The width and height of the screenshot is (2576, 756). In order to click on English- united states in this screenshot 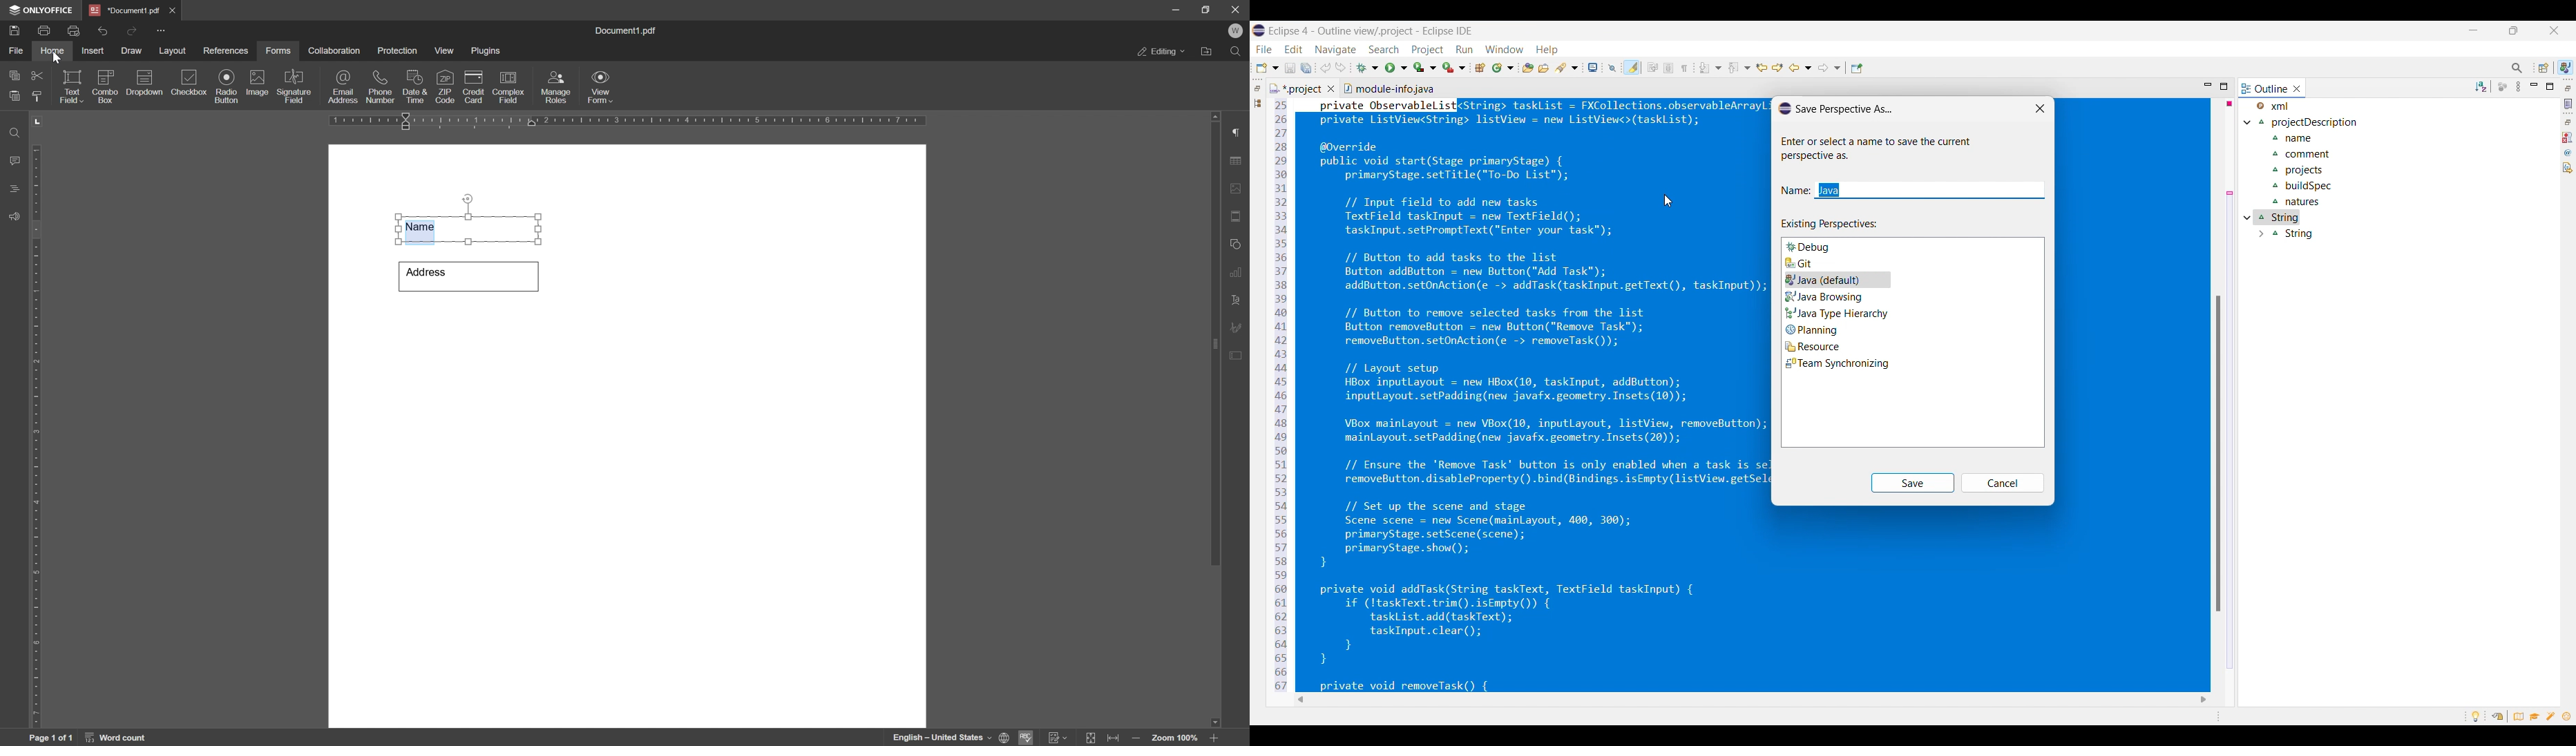, I will do `click(952, 738)`.